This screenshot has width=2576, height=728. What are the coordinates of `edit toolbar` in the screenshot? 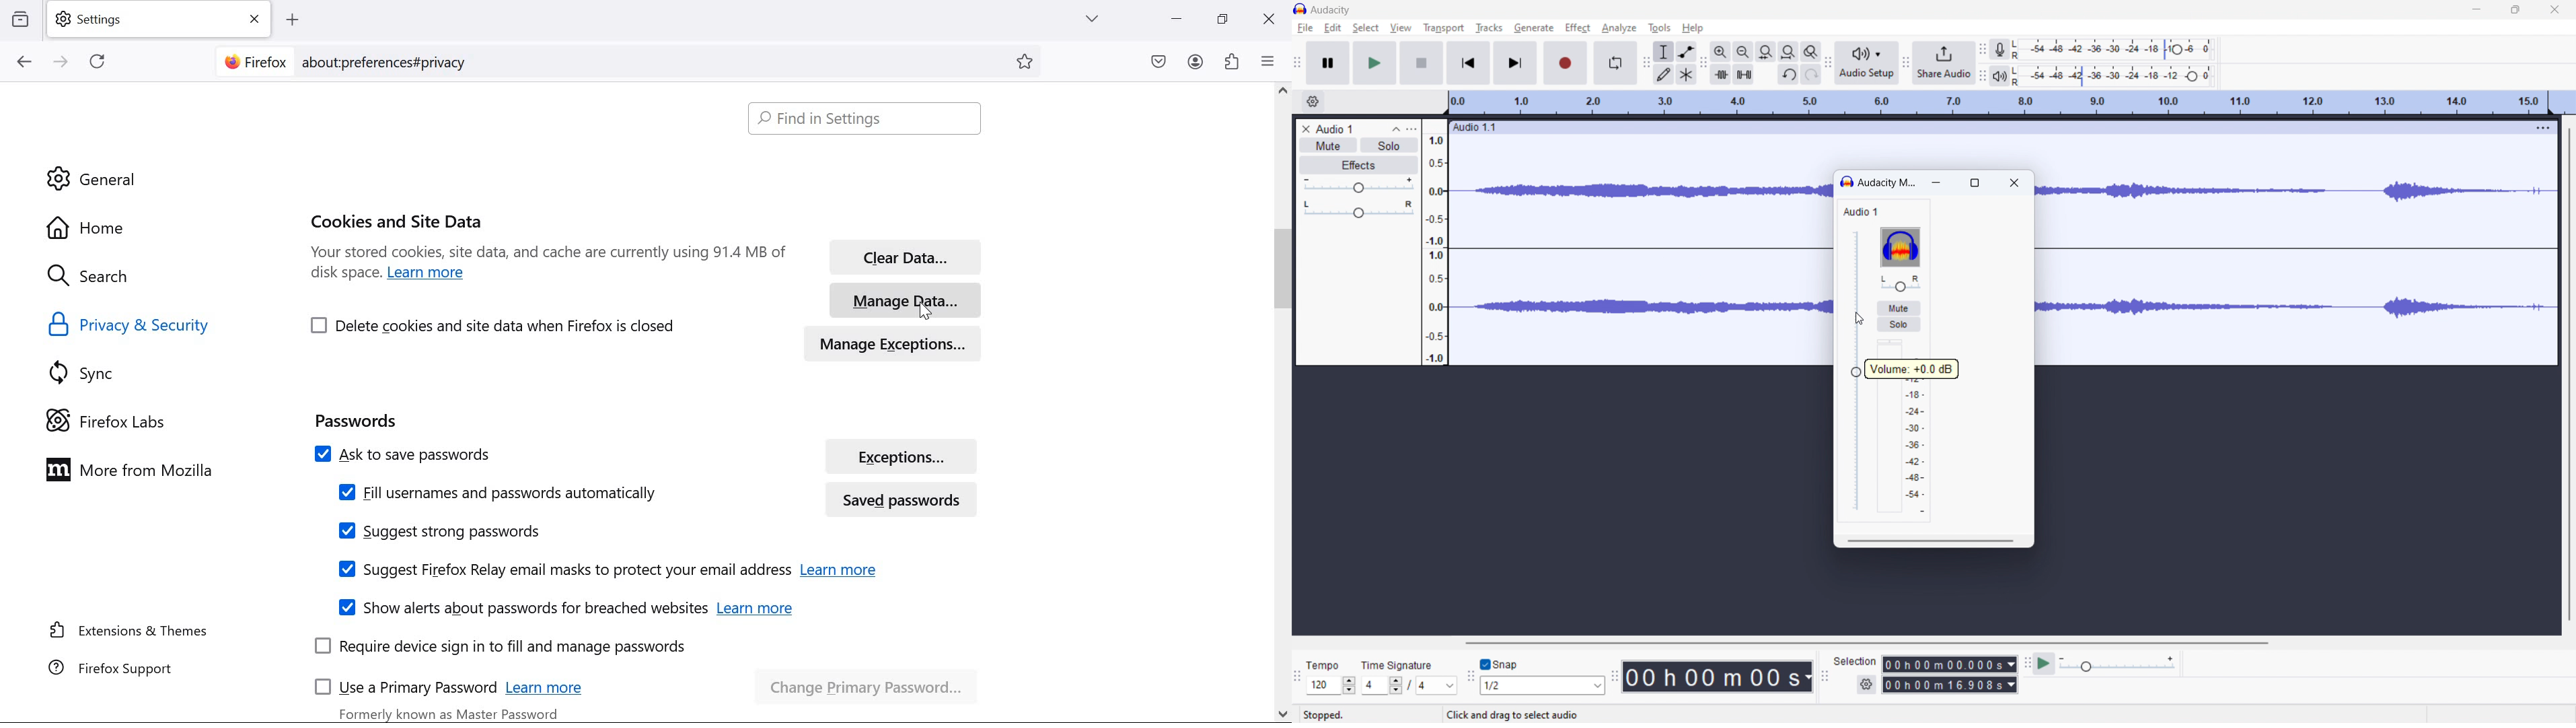 It's located at (1703, 62).